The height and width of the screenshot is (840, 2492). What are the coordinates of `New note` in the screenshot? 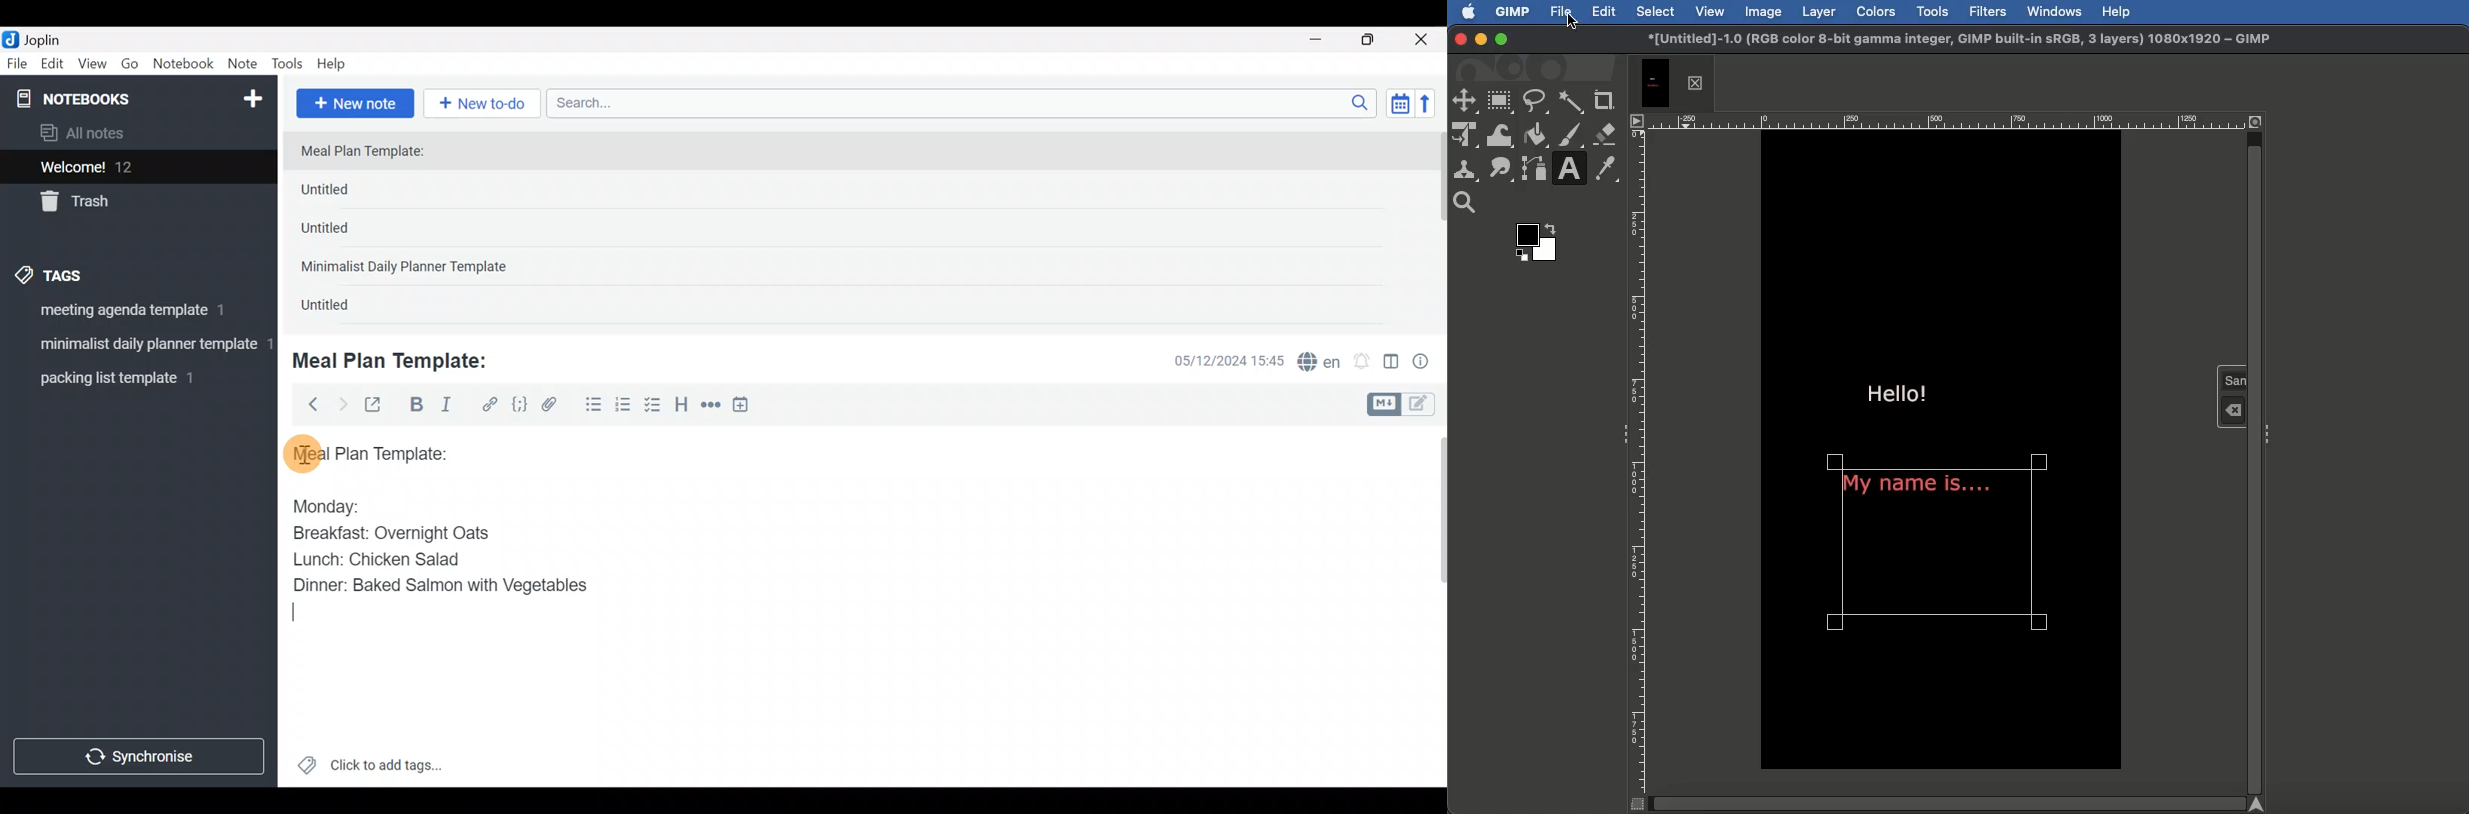 It's located at (353, 102).